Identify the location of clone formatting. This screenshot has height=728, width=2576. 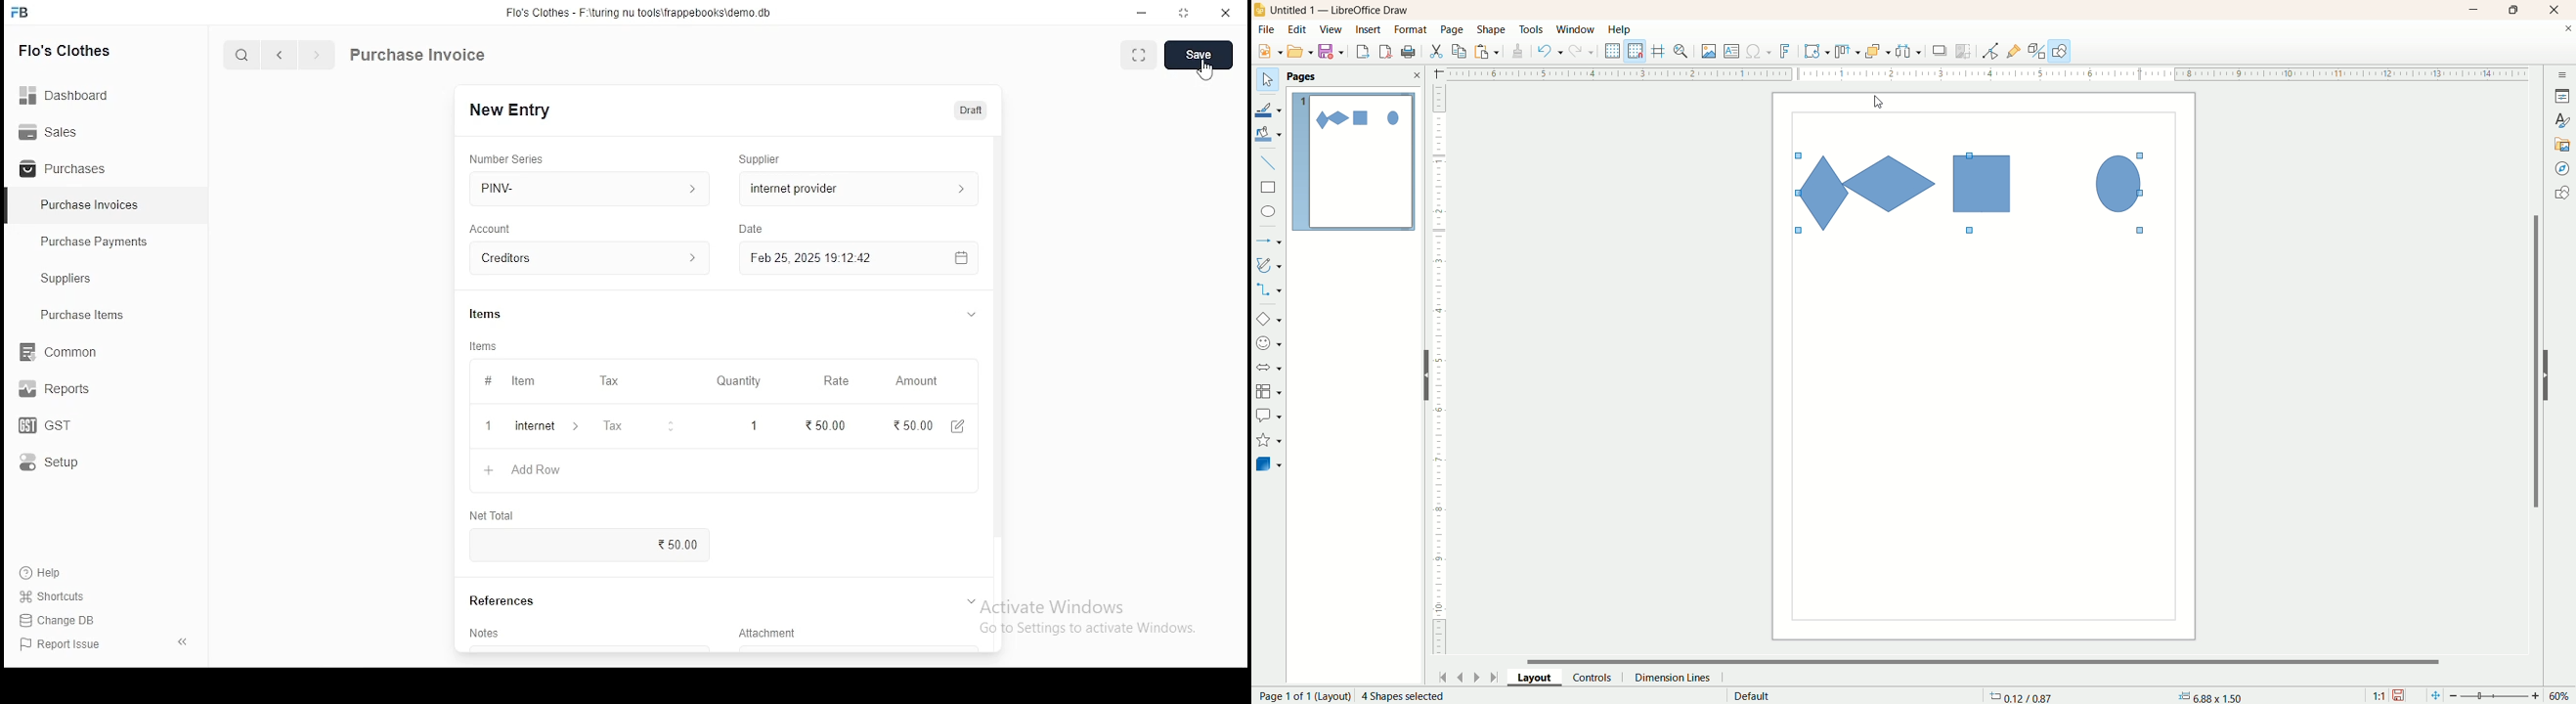
(1518, 49).